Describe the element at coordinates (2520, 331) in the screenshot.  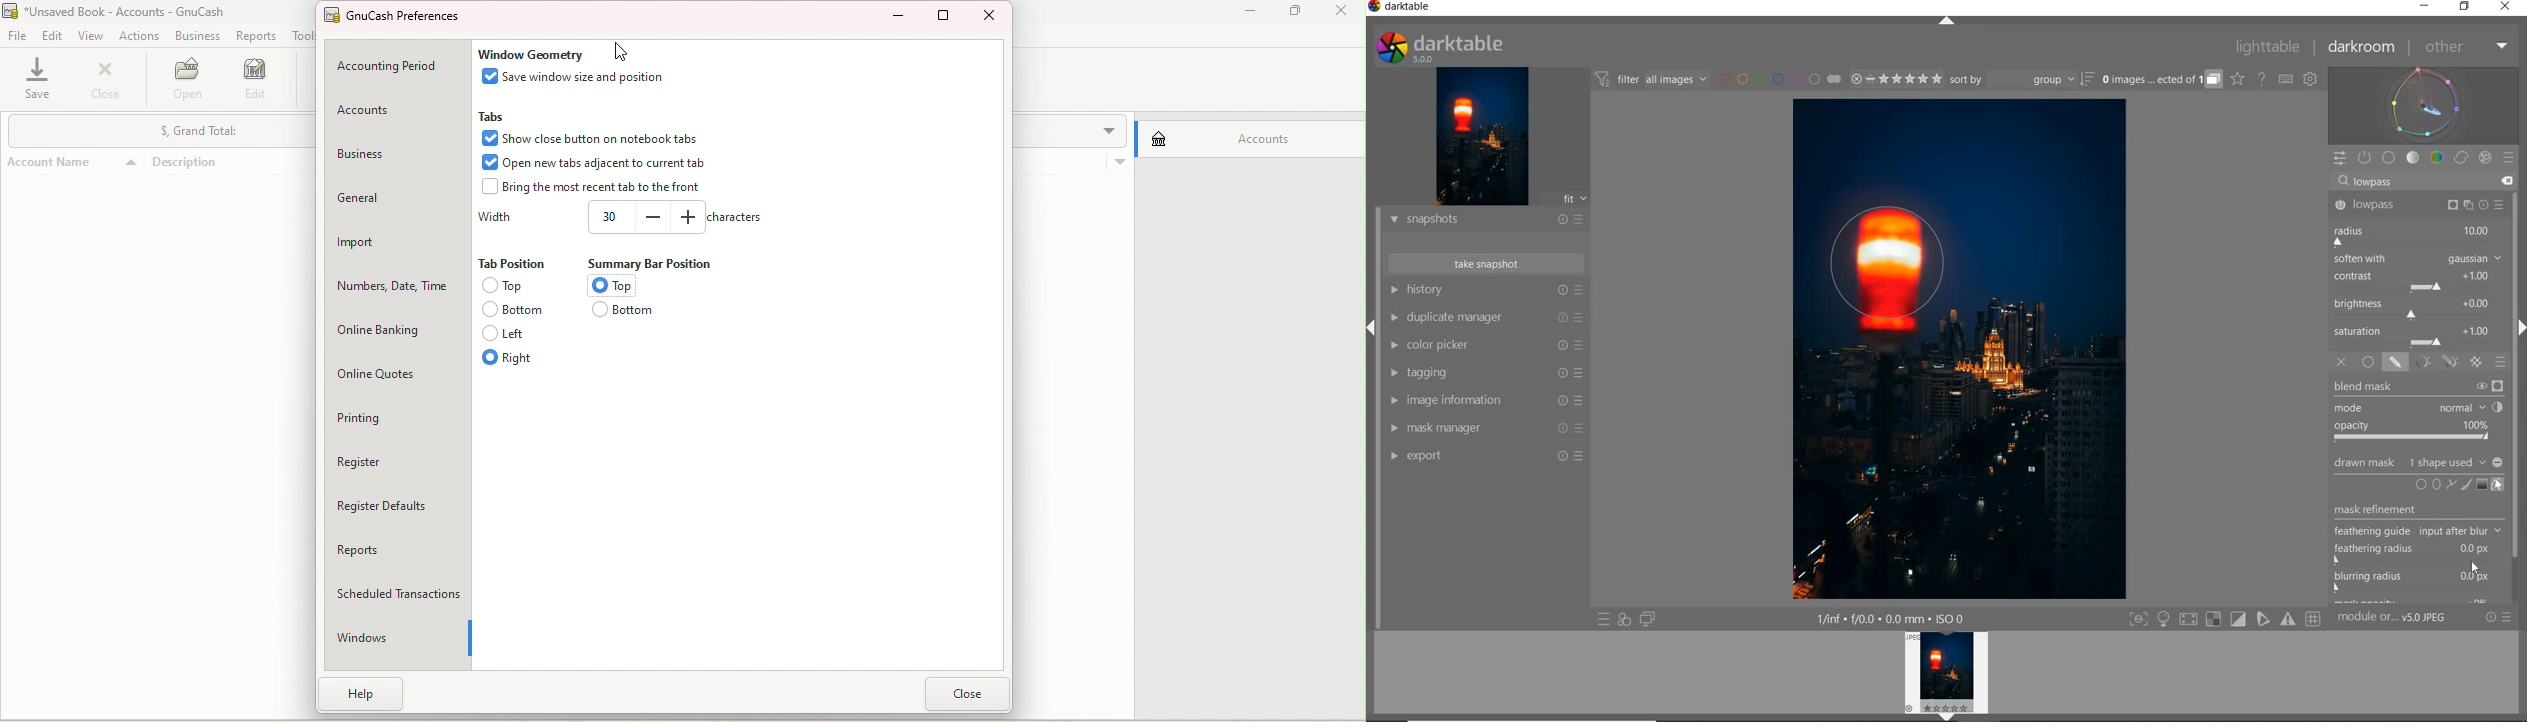
I see `expand/collapse` at that location.